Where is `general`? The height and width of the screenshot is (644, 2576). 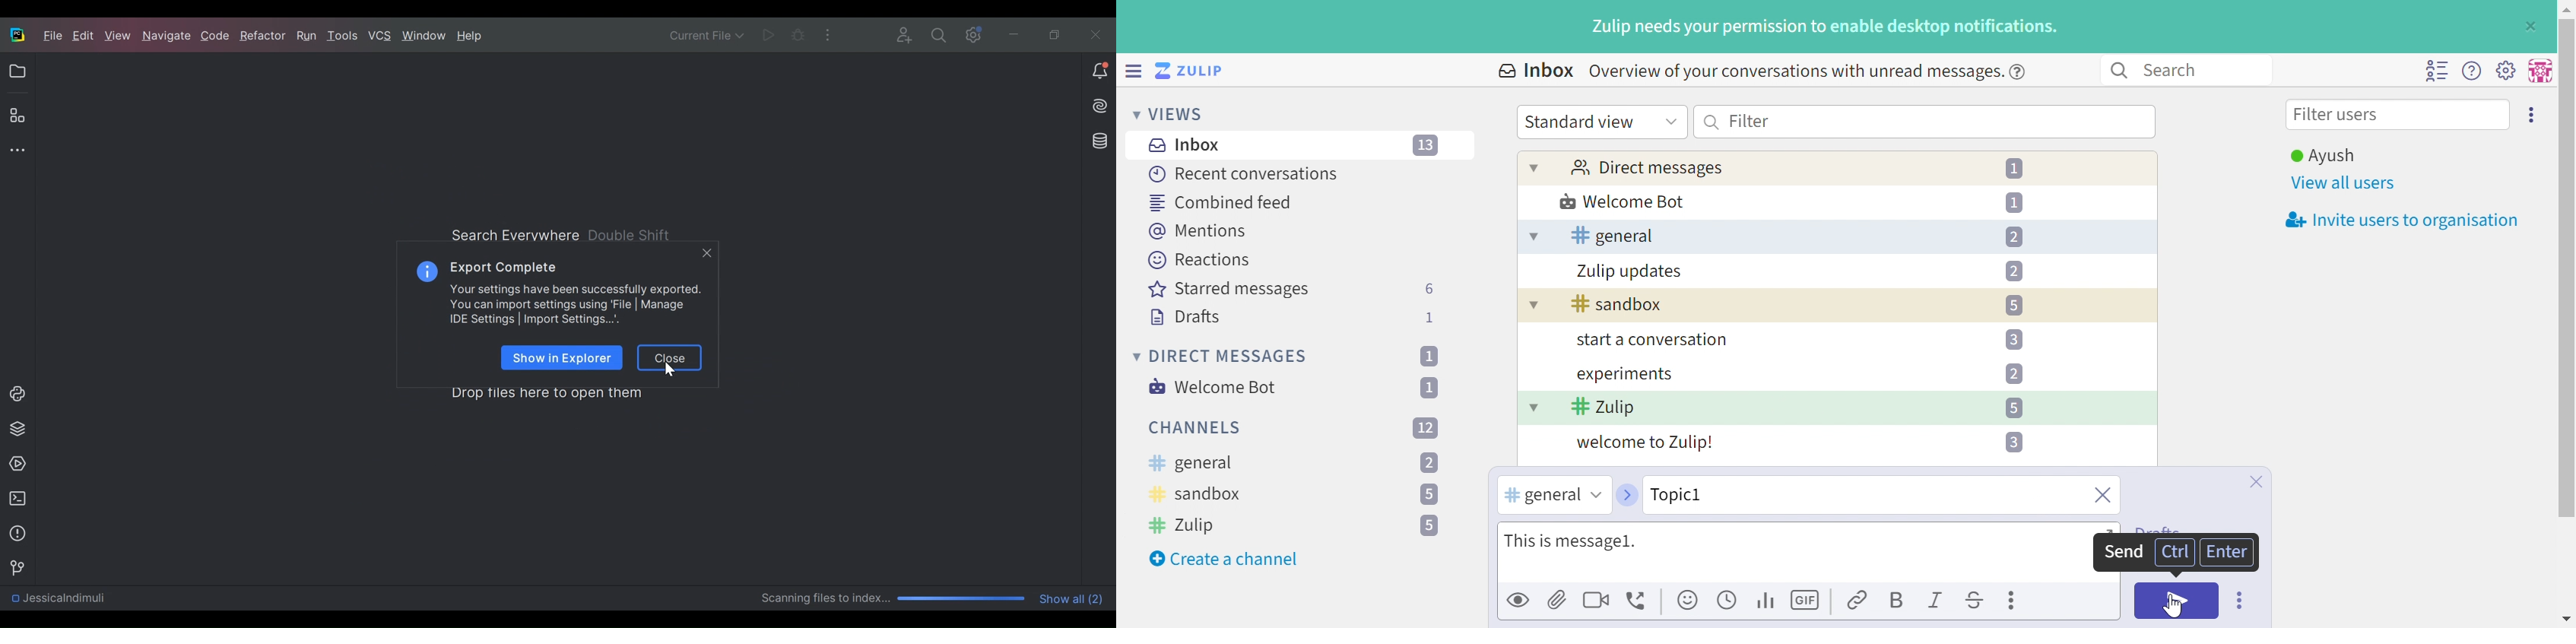
general is located at coordinates (1612, 236).